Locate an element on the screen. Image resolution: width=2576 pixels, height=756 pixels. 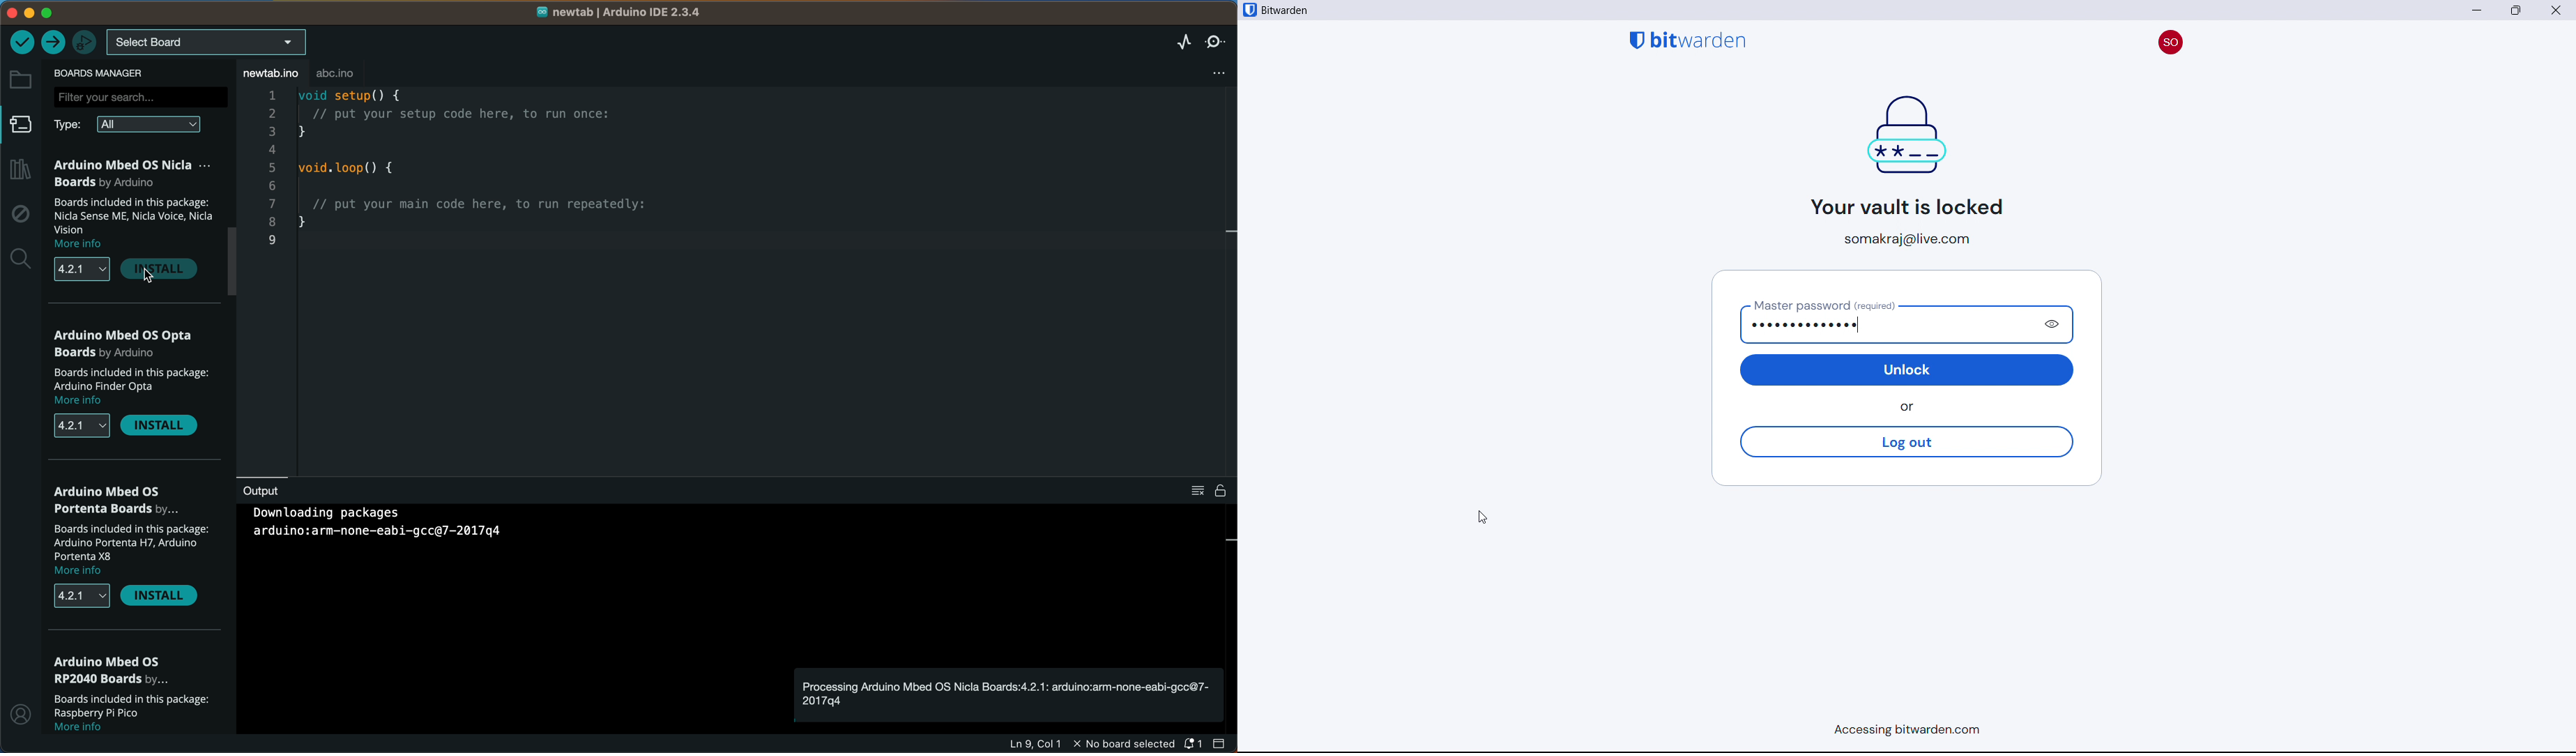
description is located at coordinates (131, 214).